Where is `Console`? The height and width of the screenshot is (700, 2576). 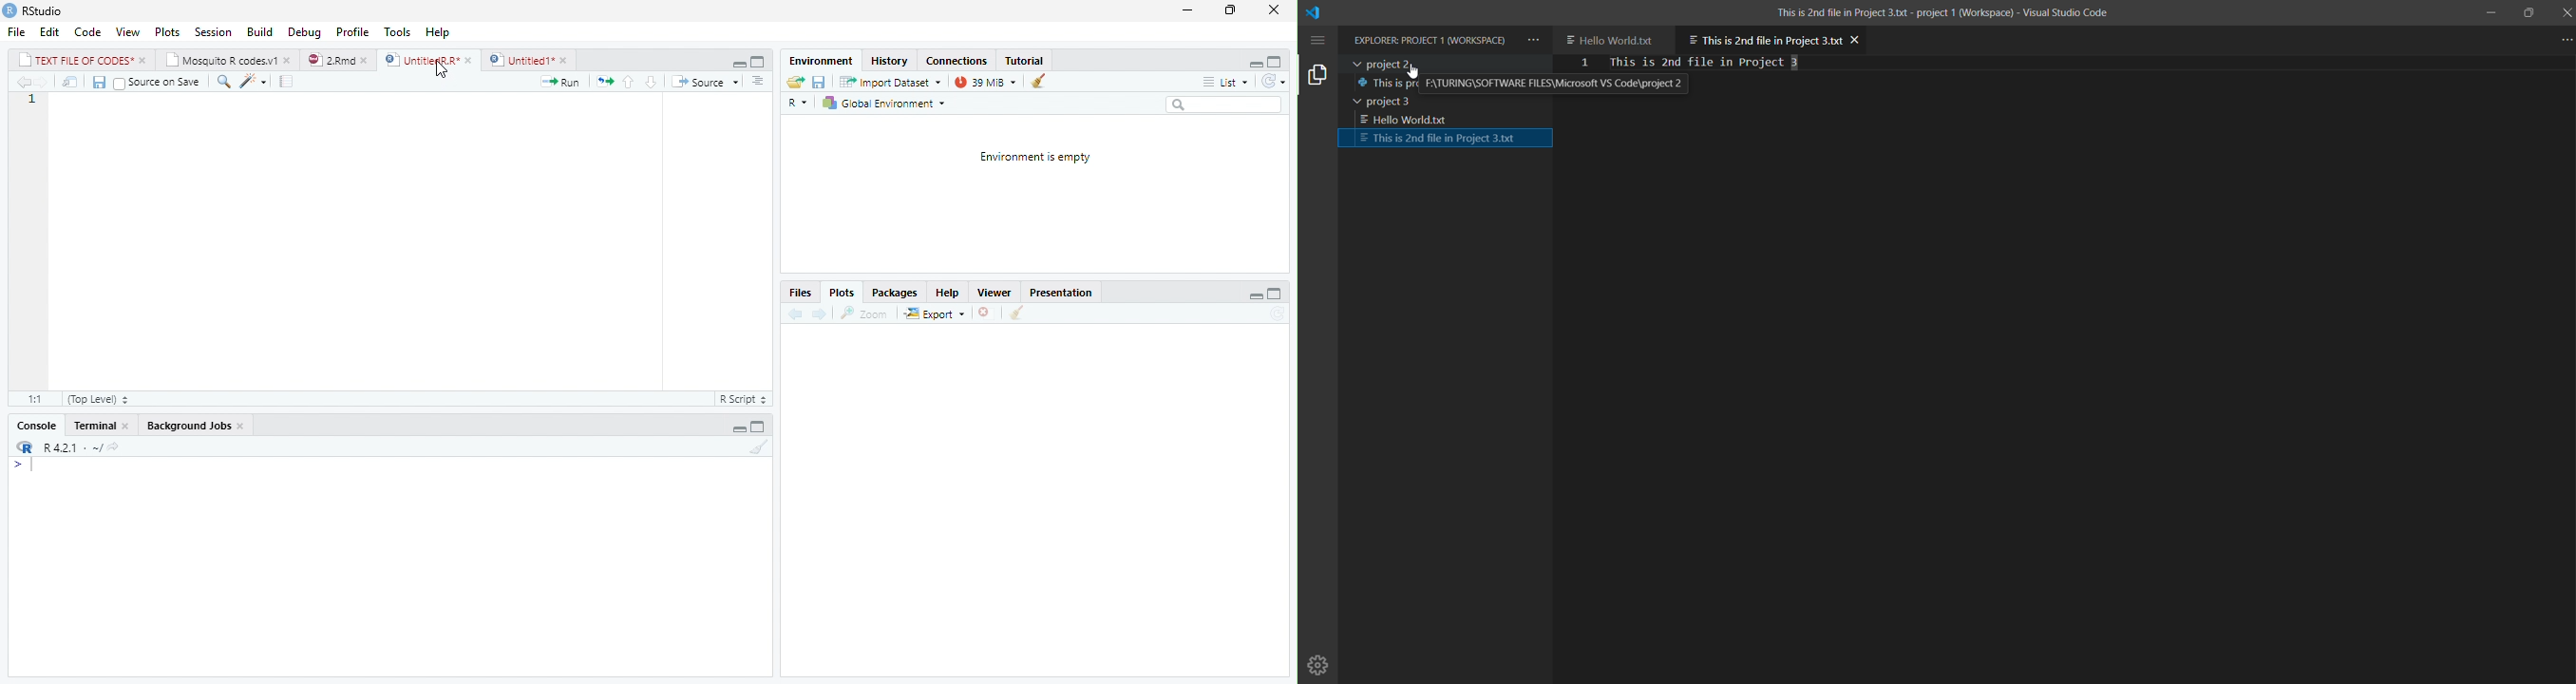 Console is located at coordinates (37, 425).